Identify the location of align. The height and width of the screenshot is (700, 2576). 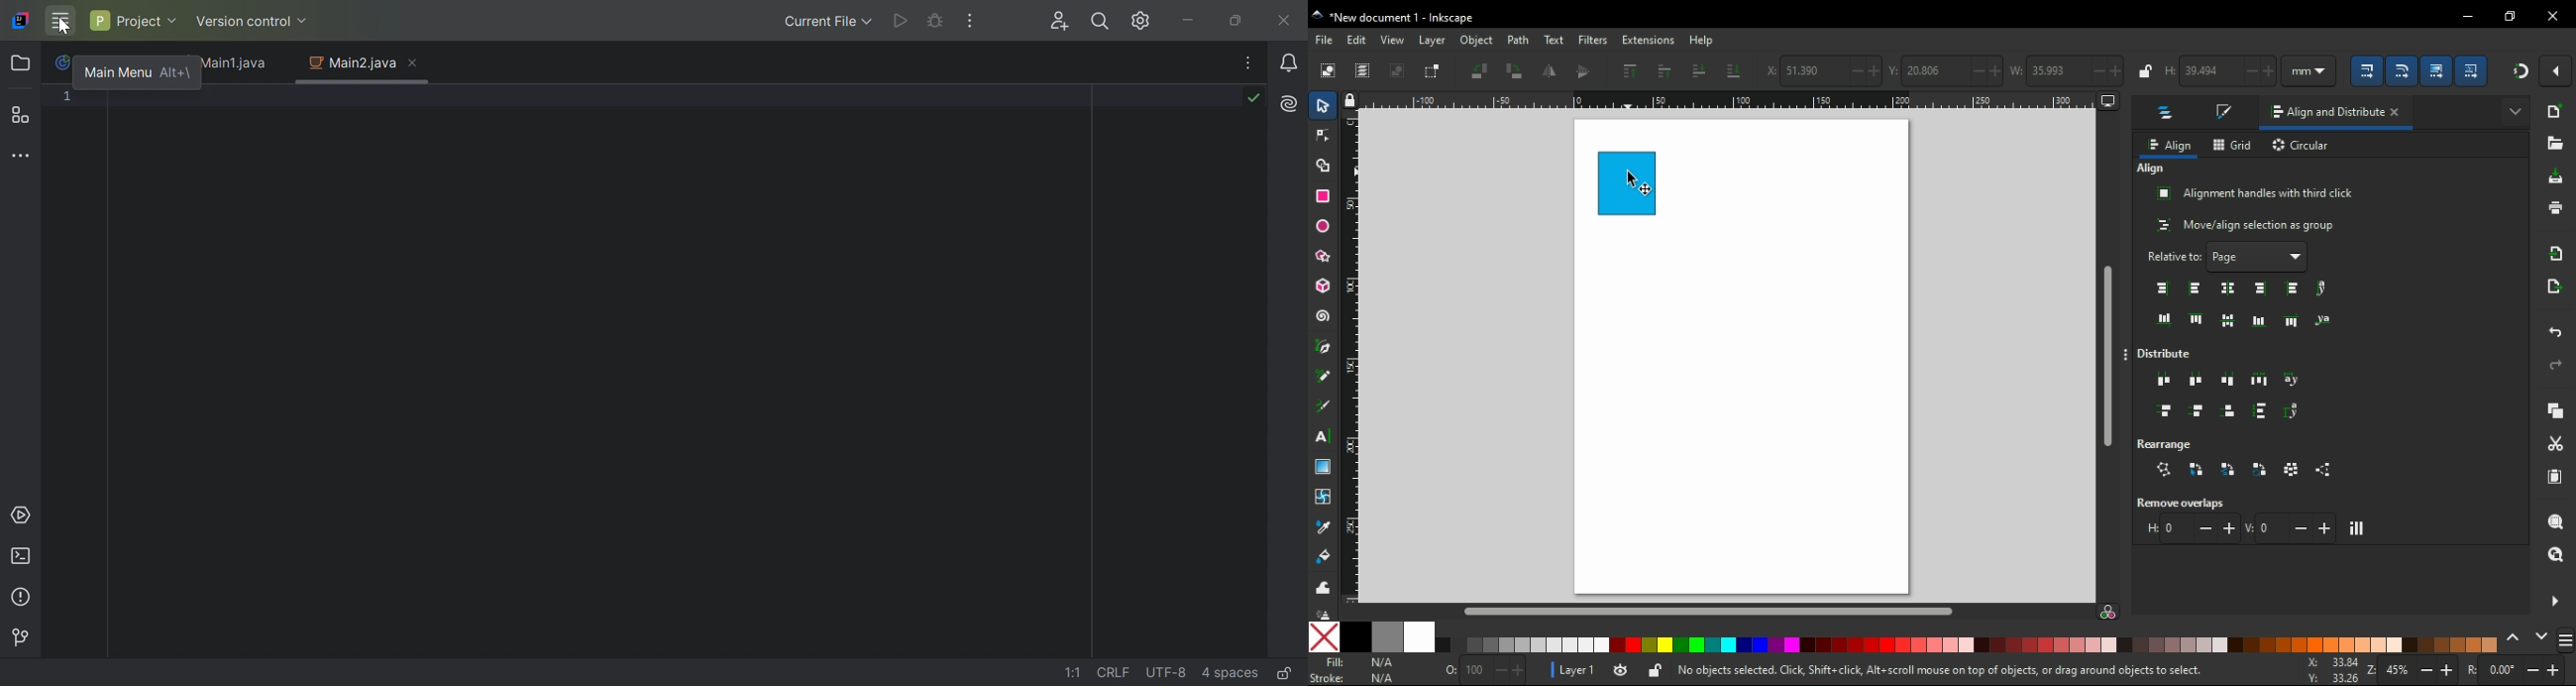
(2169, 146).